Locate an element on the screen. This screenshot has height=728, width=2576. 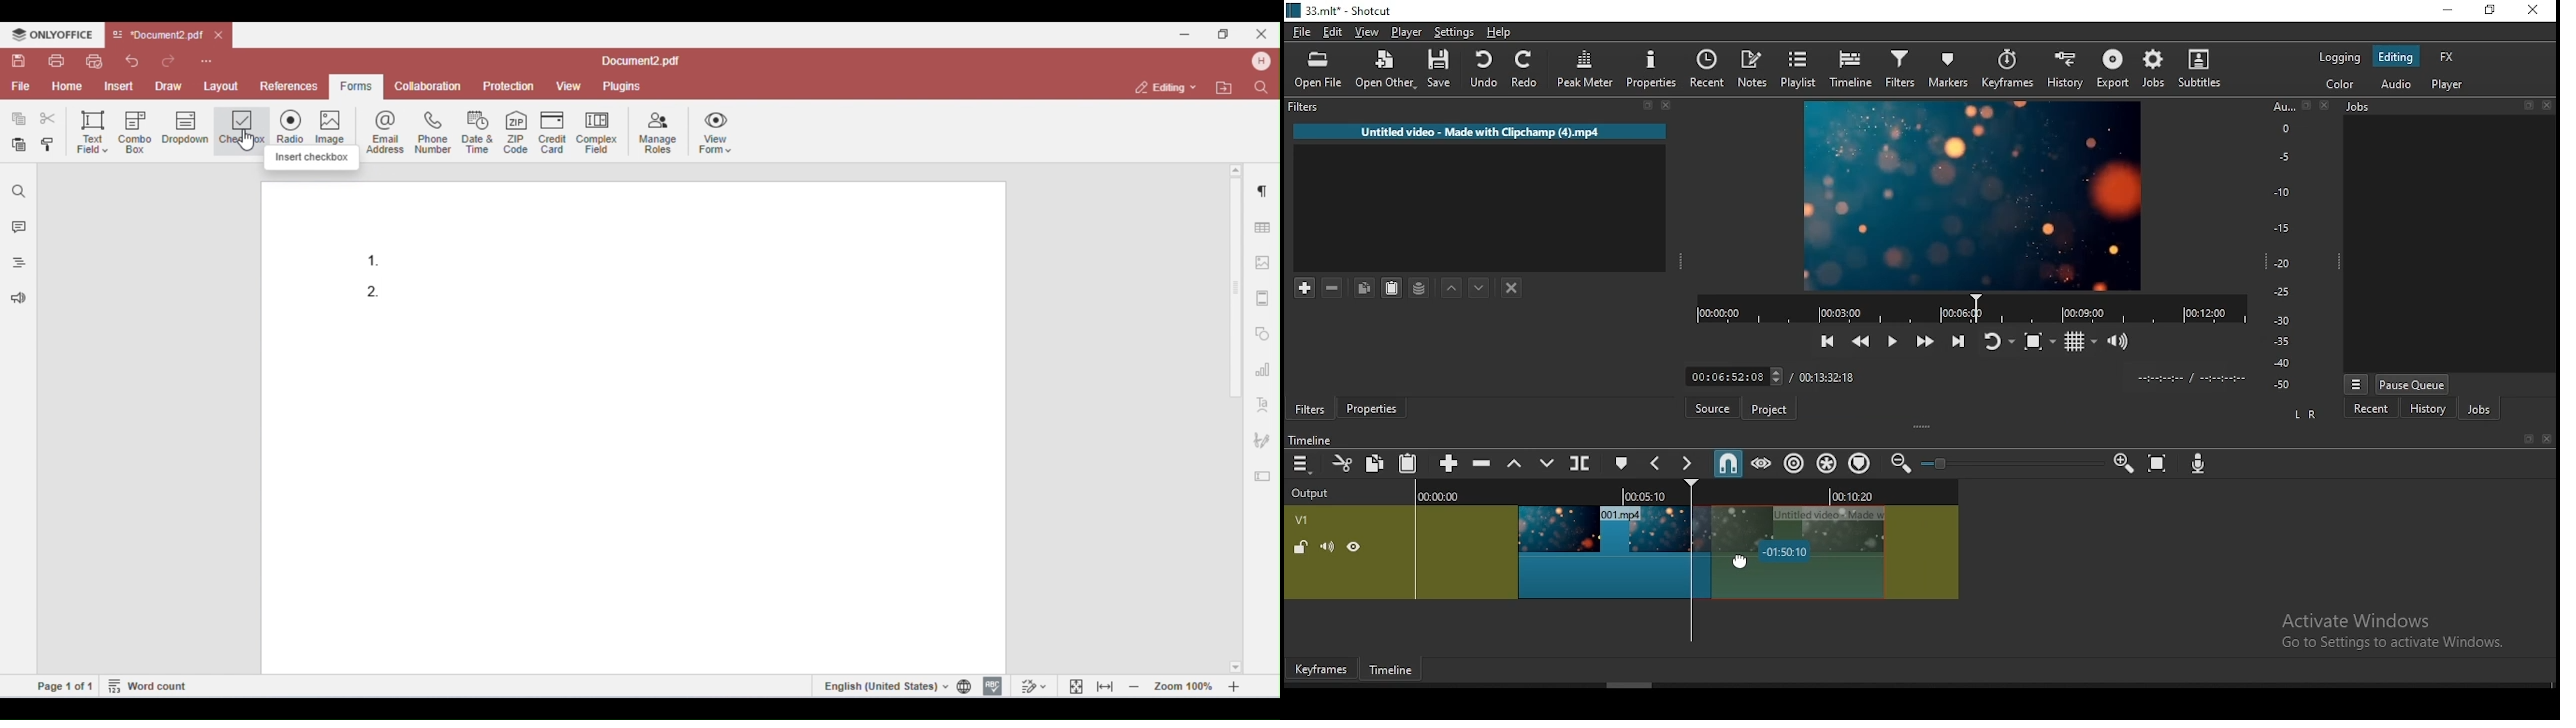
ripple all tracks is located at coordinates (1827, 463).